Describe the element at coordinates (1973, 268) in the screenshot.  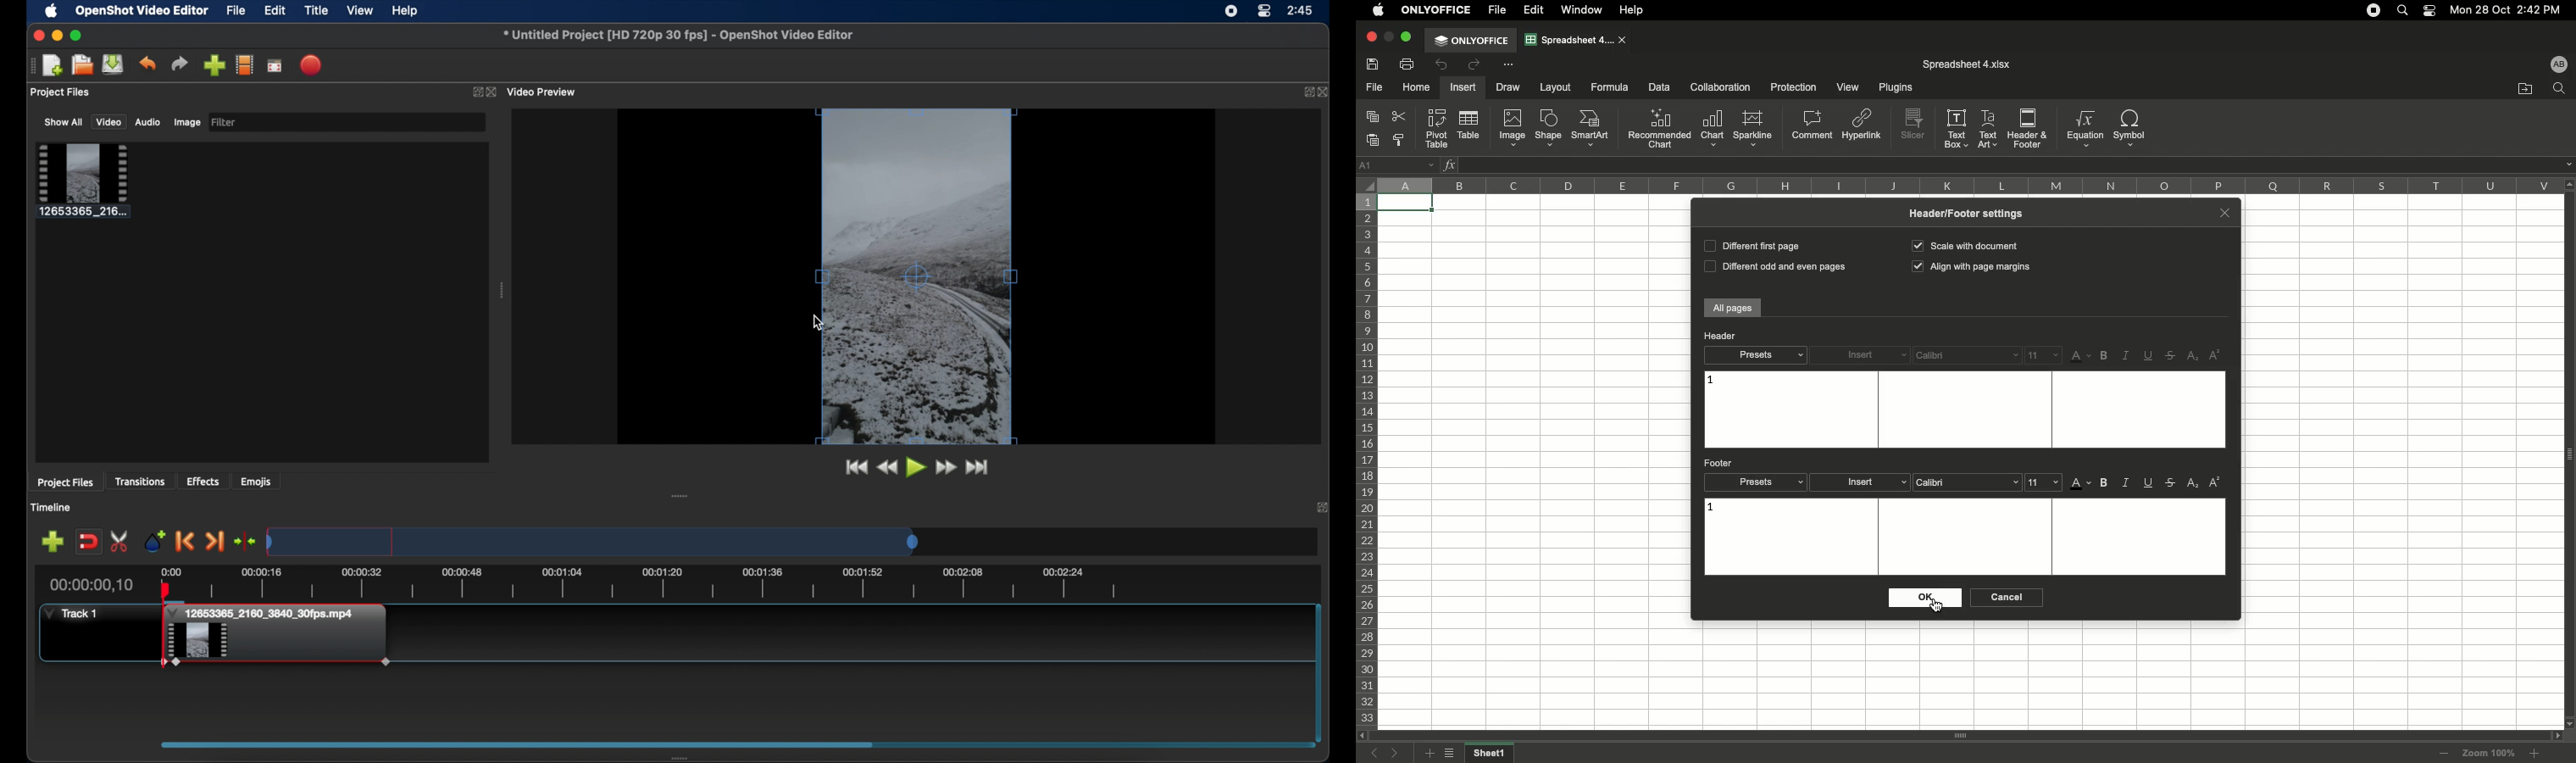
I see `Align with page margins` at that location.